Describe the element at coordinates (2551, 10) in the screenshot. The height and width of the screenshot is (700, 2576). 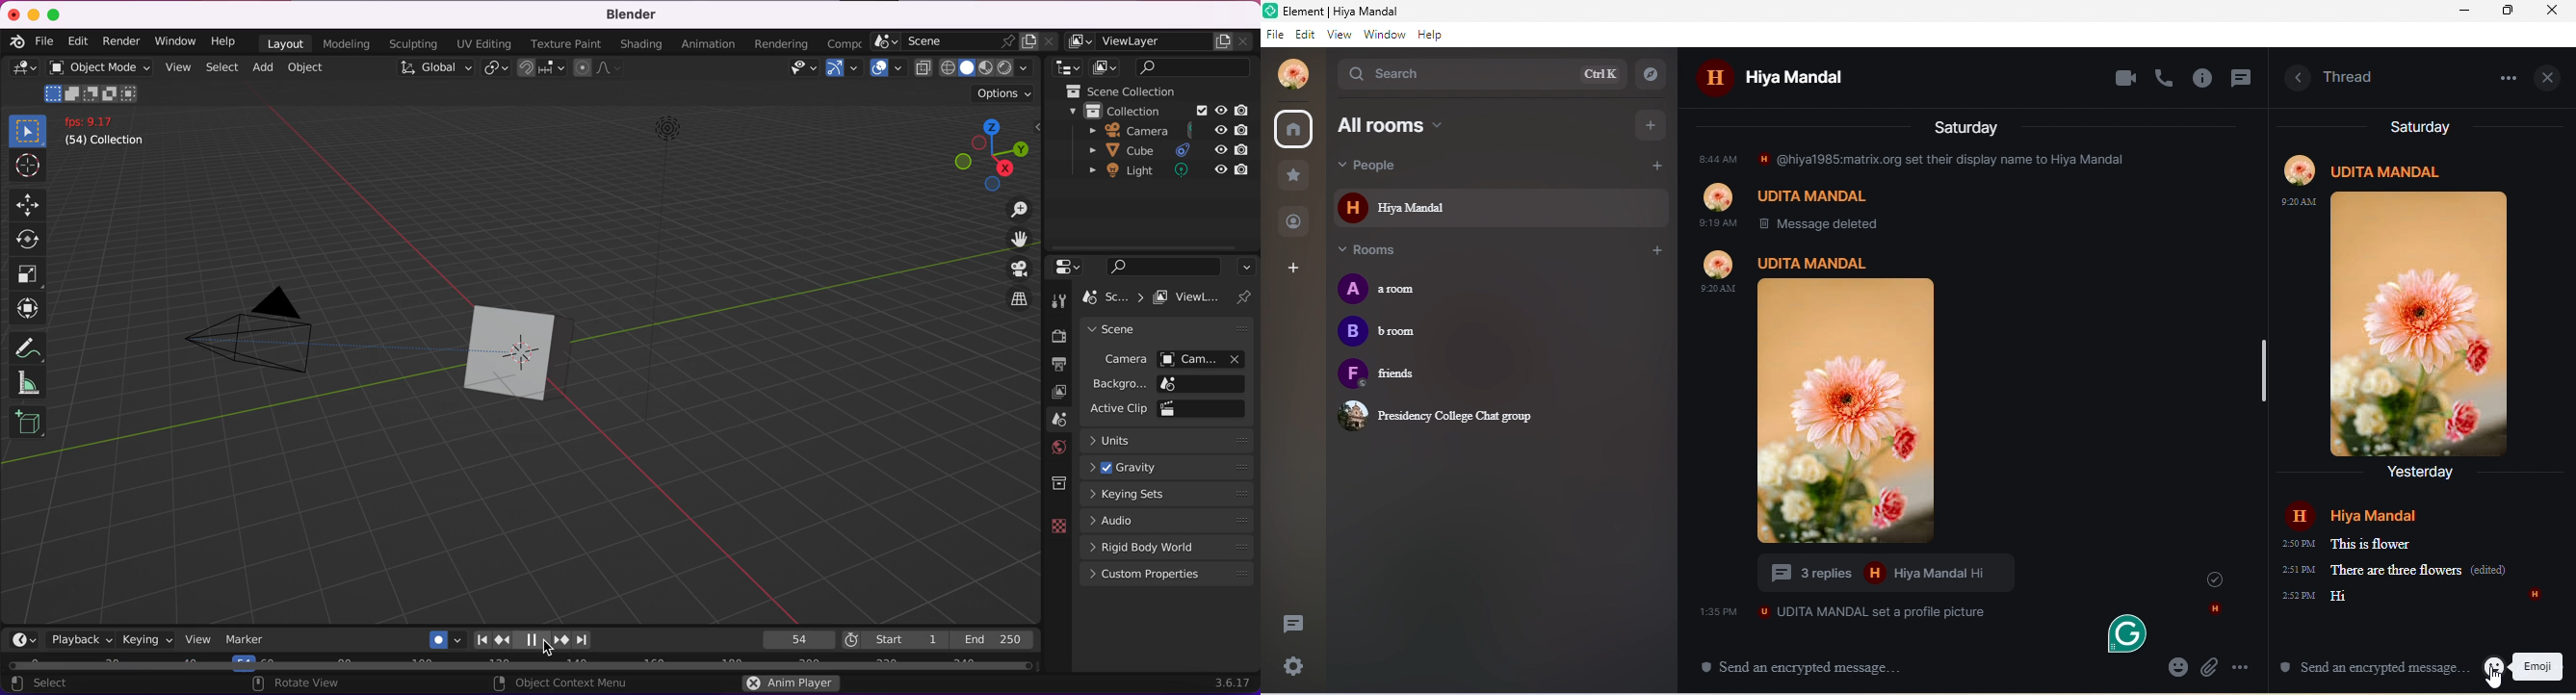
I see `close` at that location.